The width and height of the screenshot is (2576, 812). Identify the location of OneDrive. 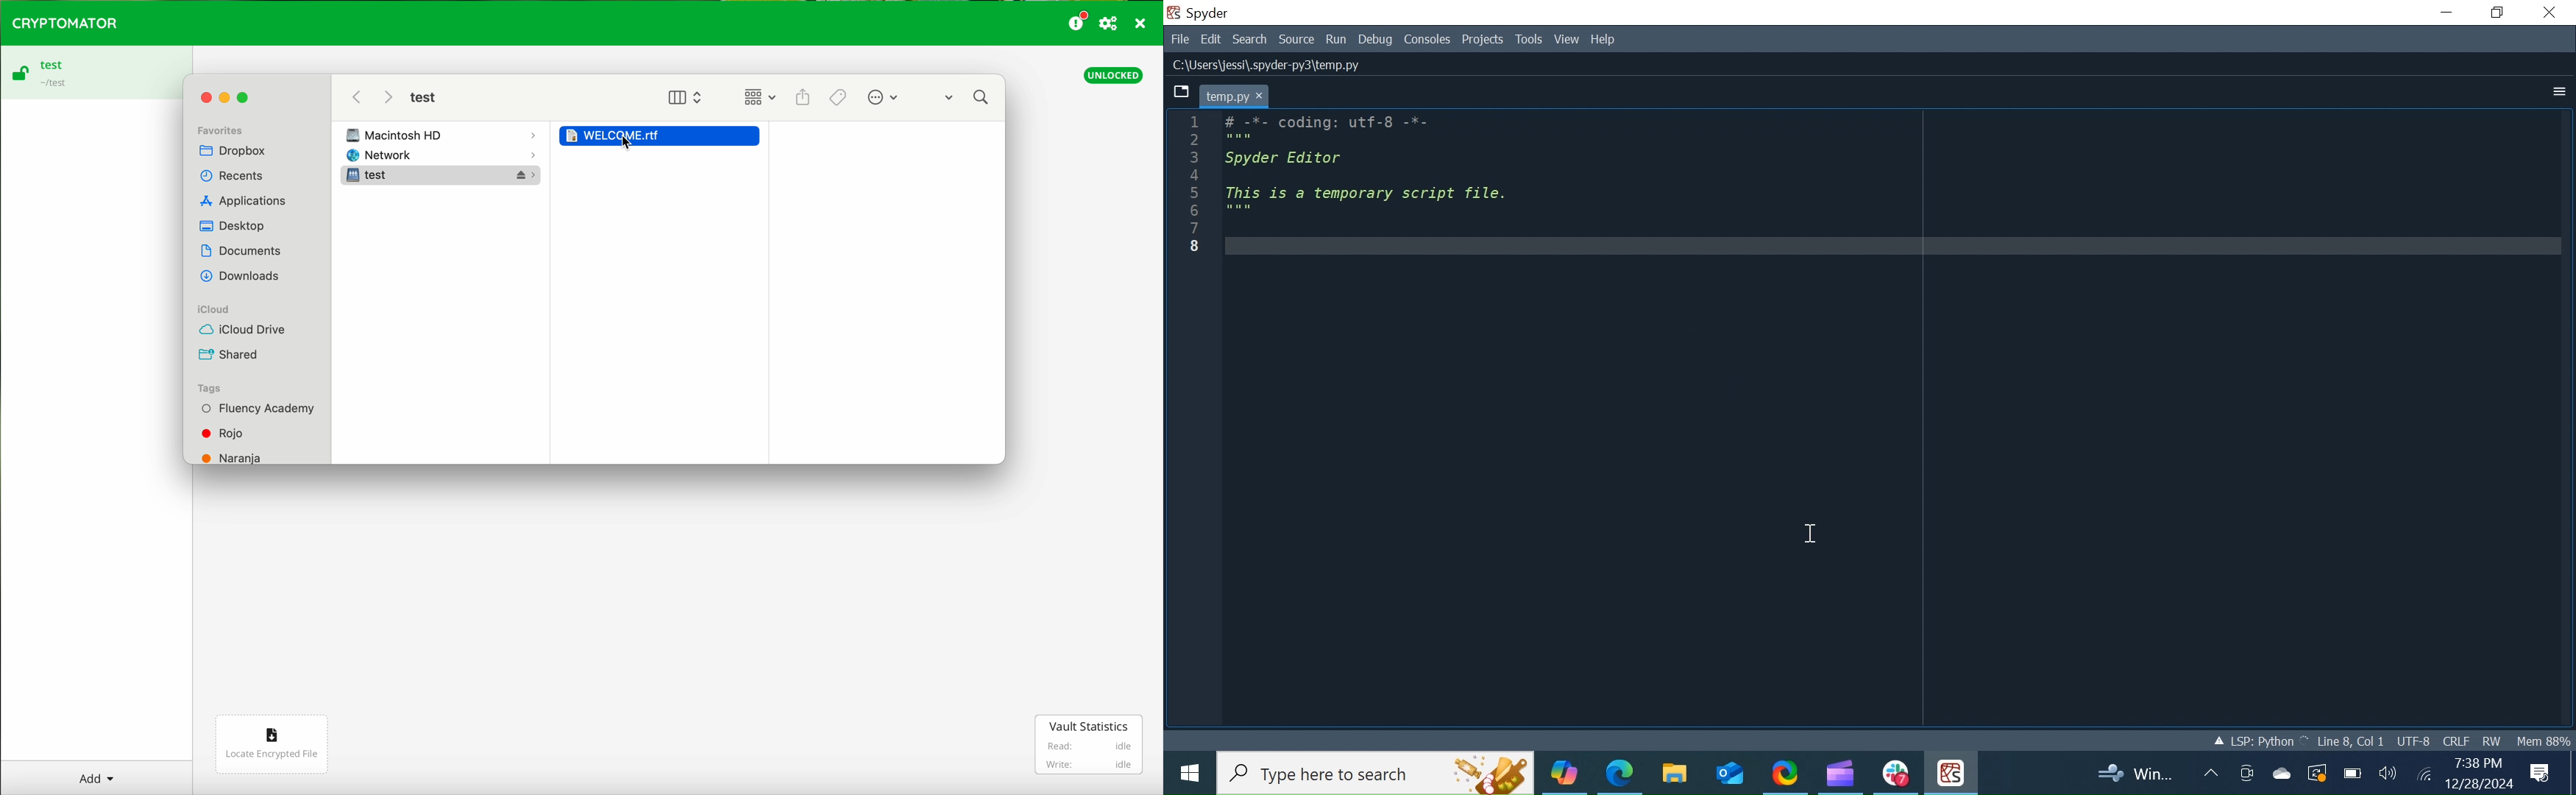
(2281, 773).